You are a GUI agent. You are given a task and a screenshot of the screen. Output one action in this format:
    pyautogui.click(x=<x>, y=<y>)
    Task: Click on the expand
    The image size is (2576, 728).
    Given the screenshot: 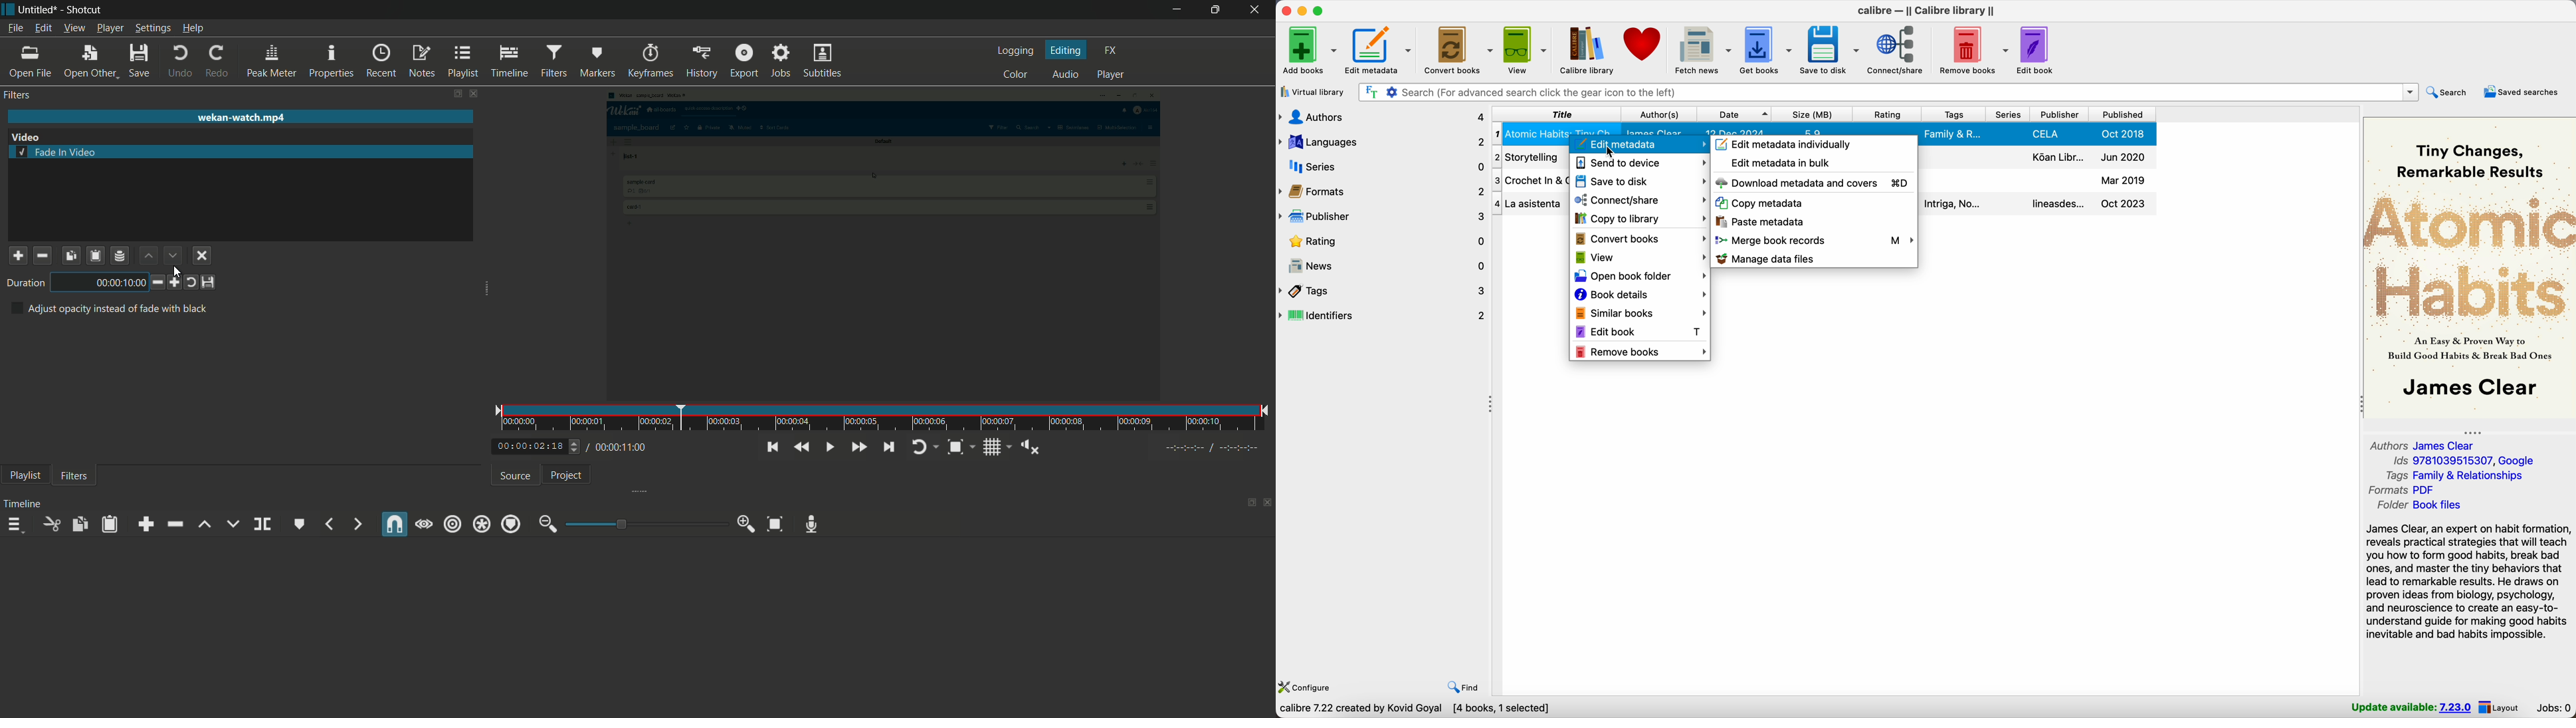 What is the action you would take?
    pyautogui.click(x=644, y=490)
    